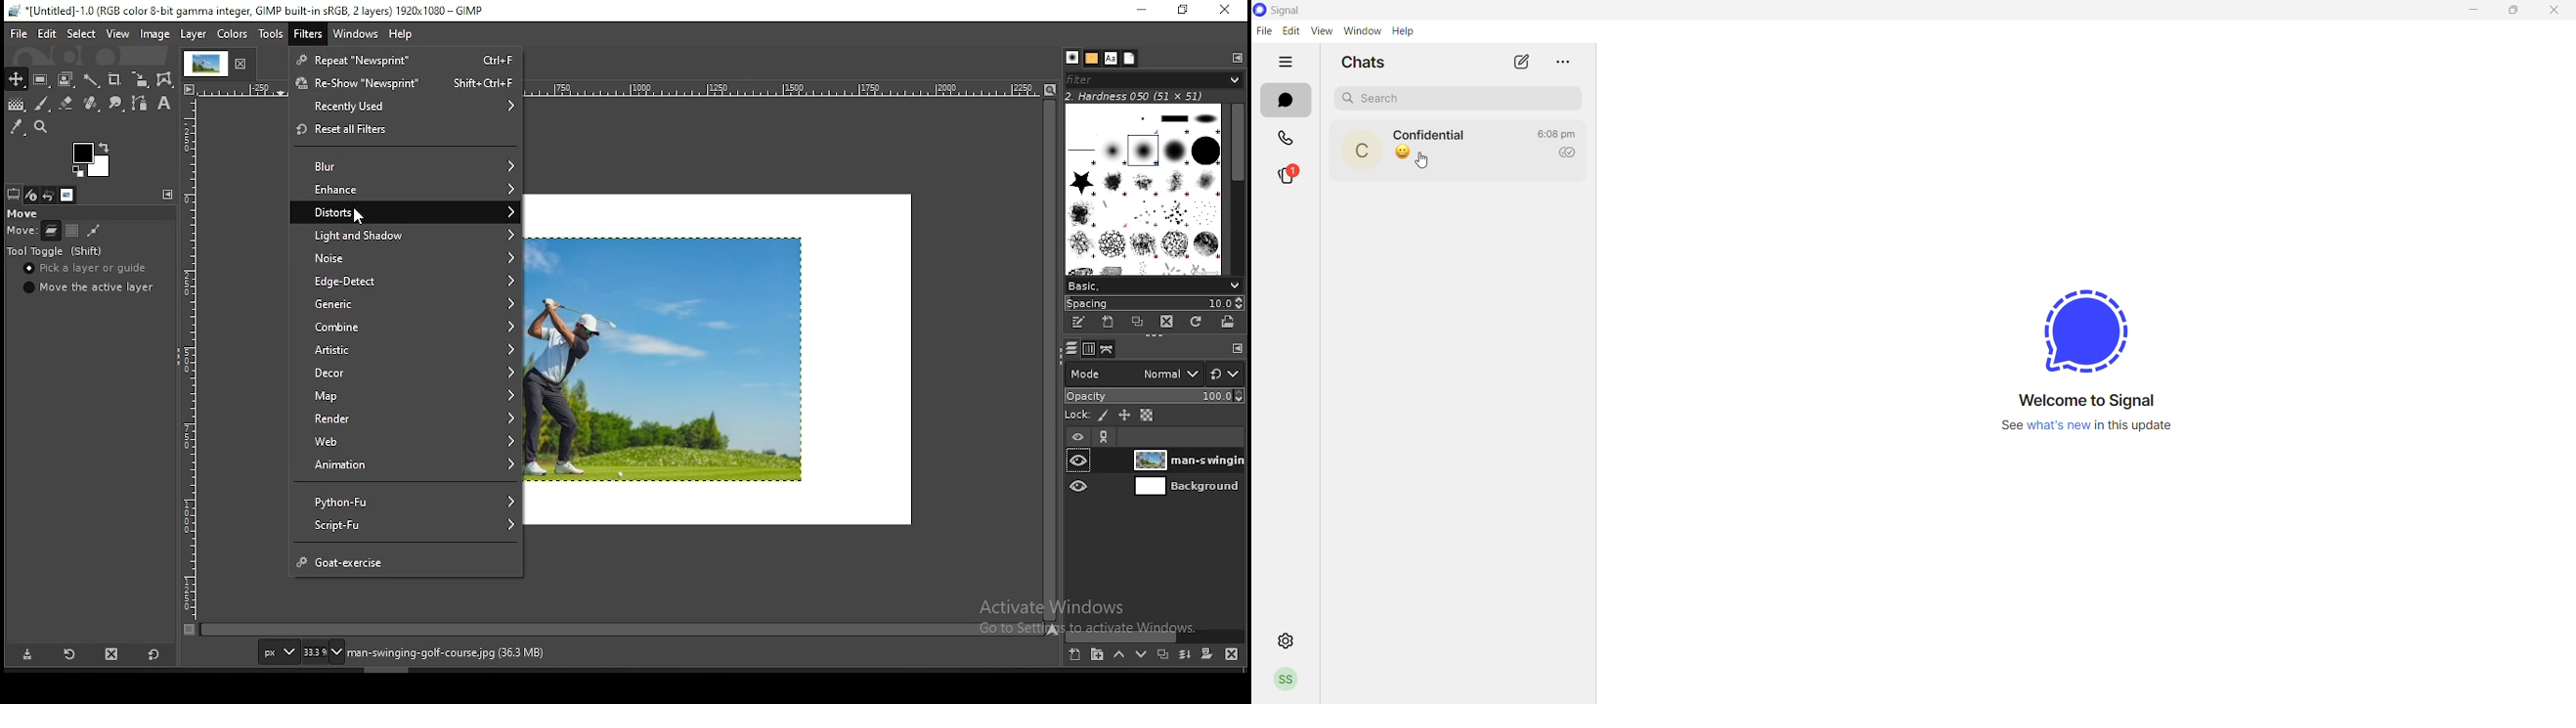 The width and height of the screenshot is (2576, 728). Describe the element at coordinates (1233, 189) in the screenshot. I see `scroll bar` at that location.